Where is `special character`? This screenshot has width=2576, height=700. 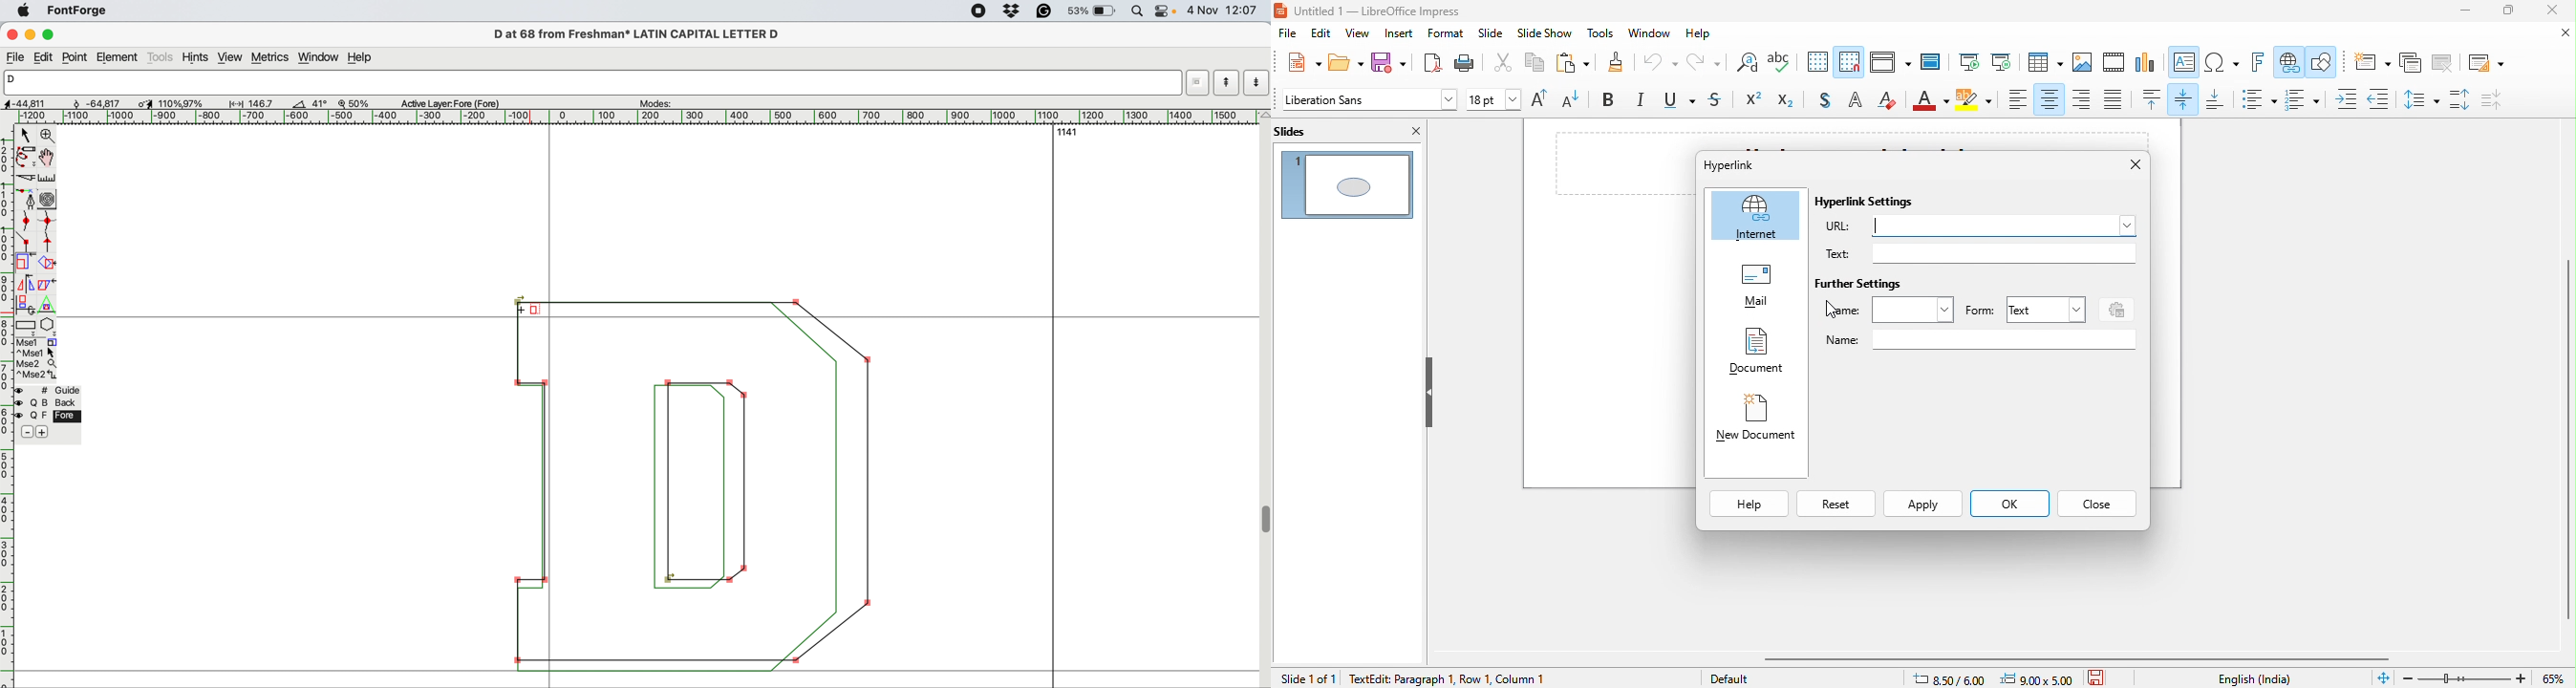
special character is located at coordinates (2222, 63).